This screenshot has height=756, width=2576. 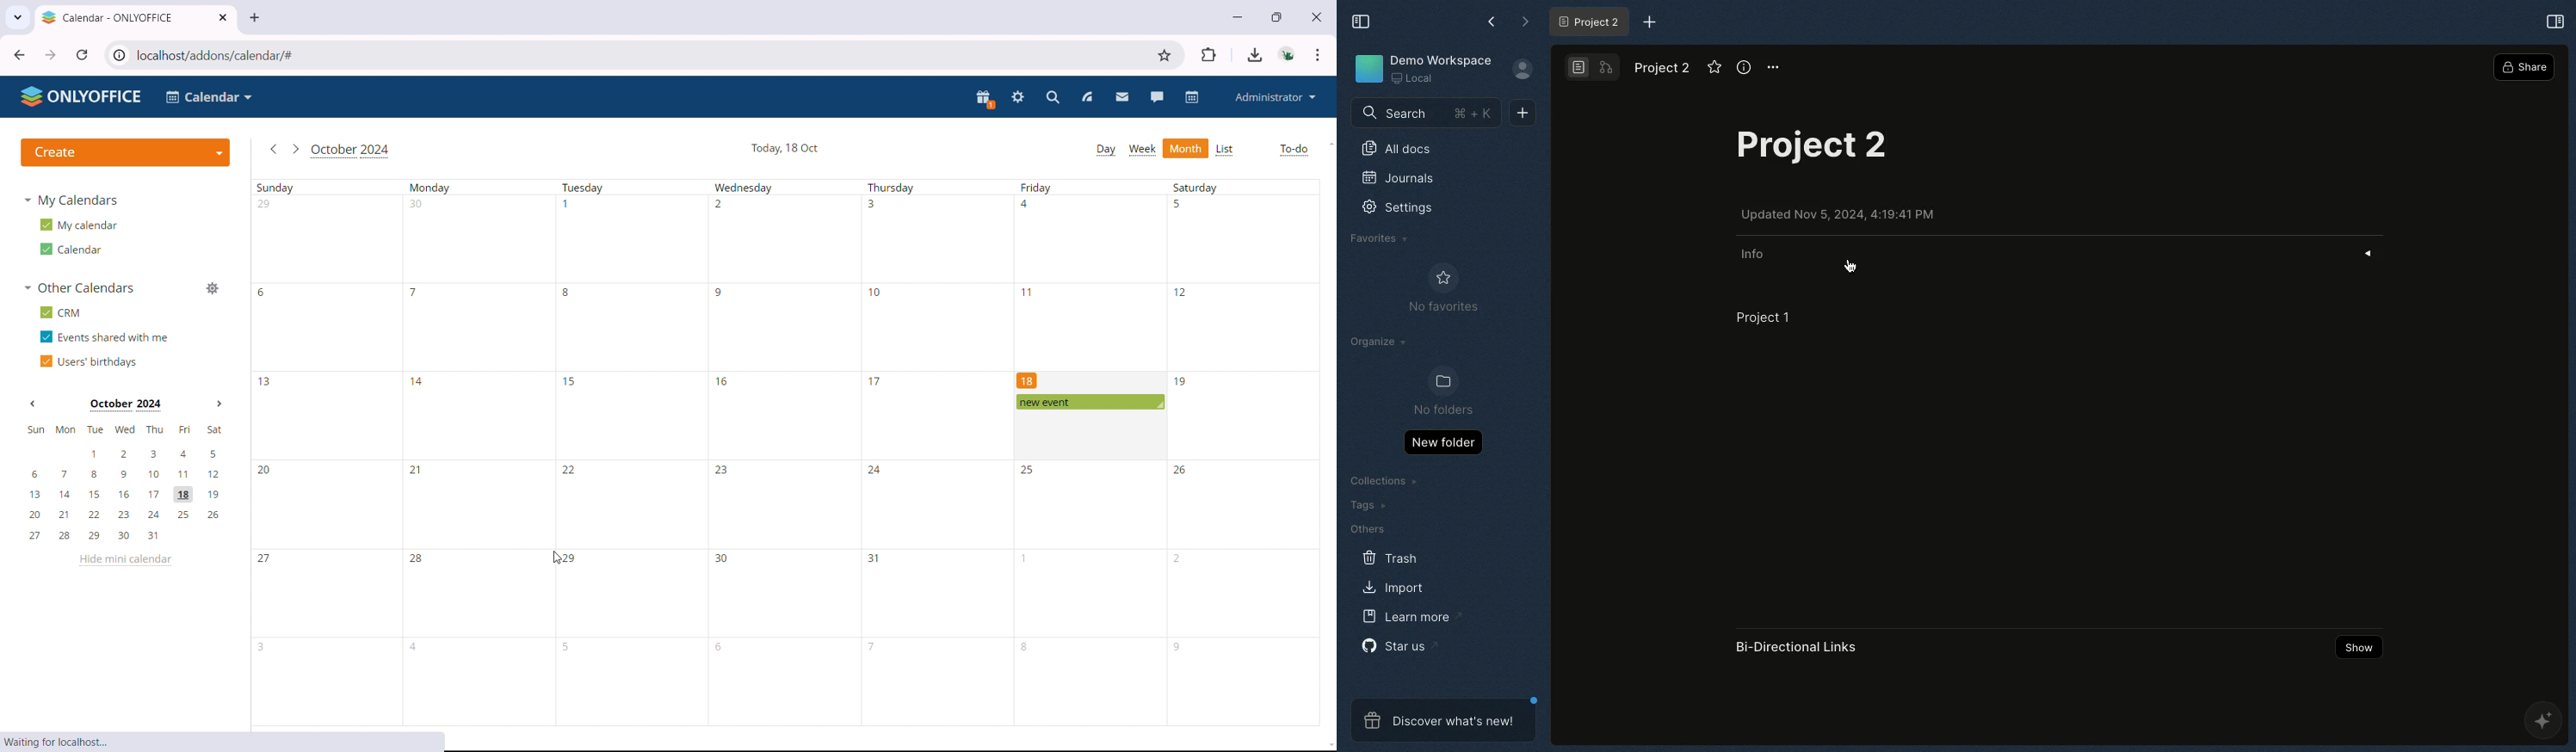 I want to click on click to go forward, hold to see history, so click(x=51, y=55).